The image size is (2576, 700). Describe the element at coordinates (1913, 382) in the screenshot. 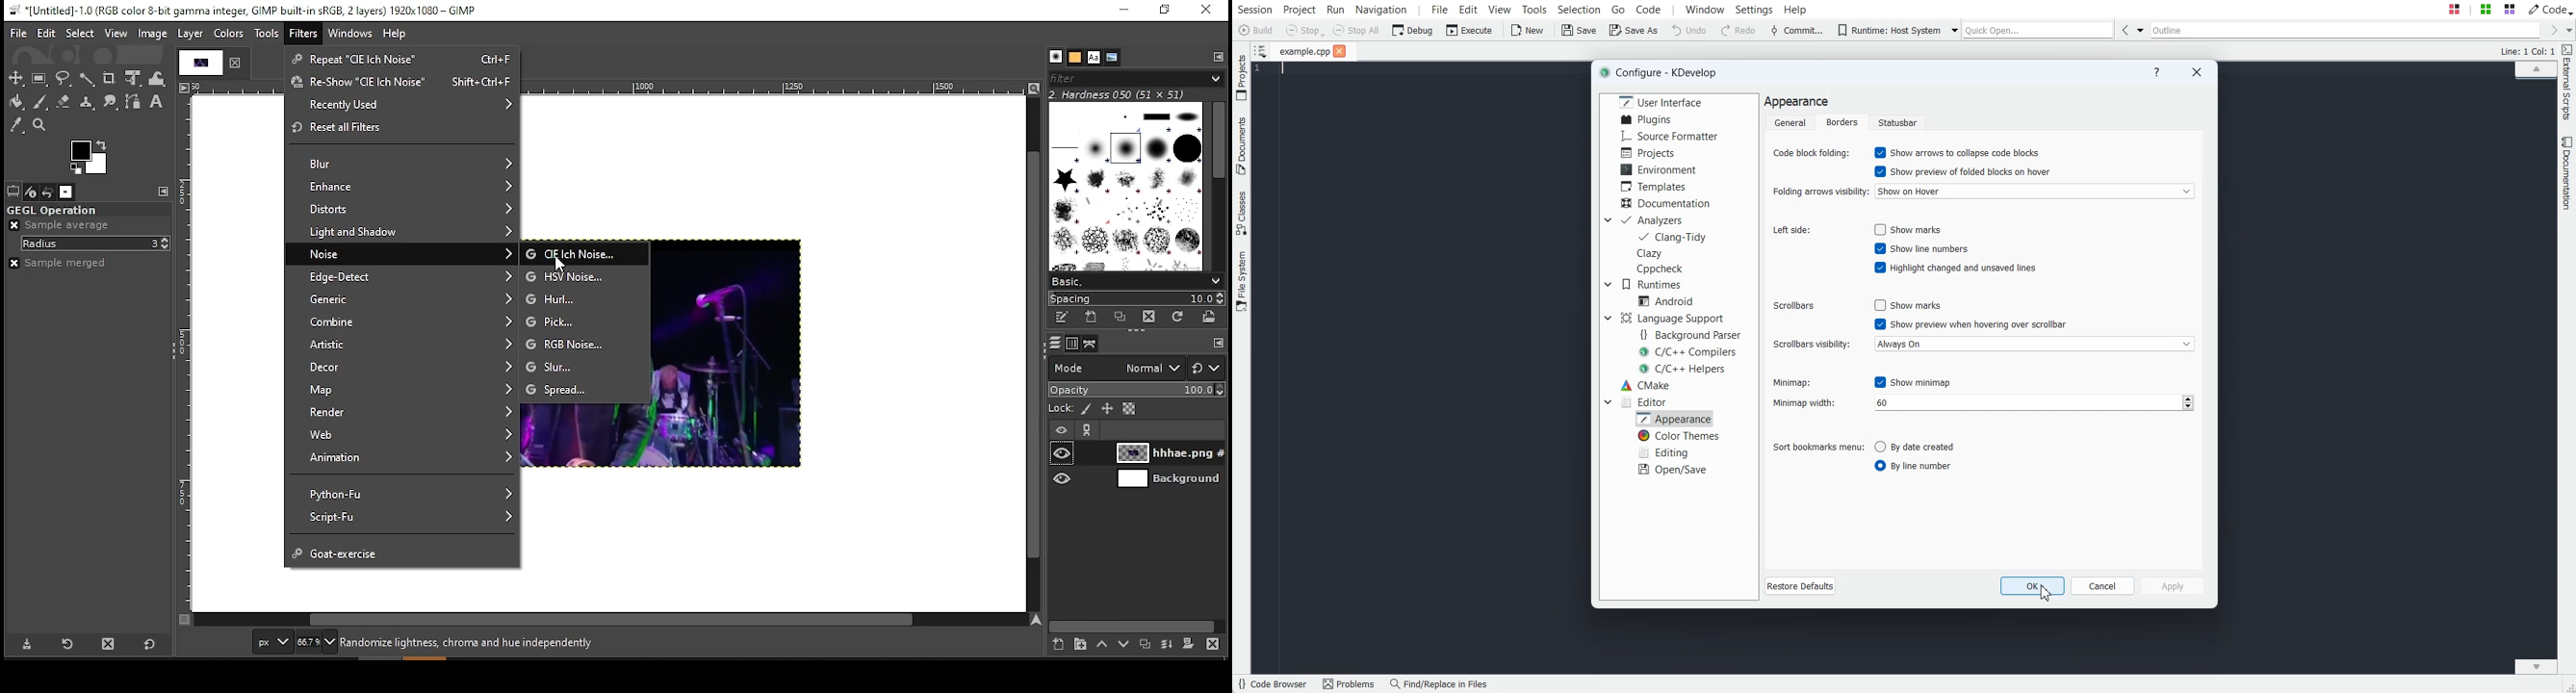

I see `Disable show minimap` at that location.